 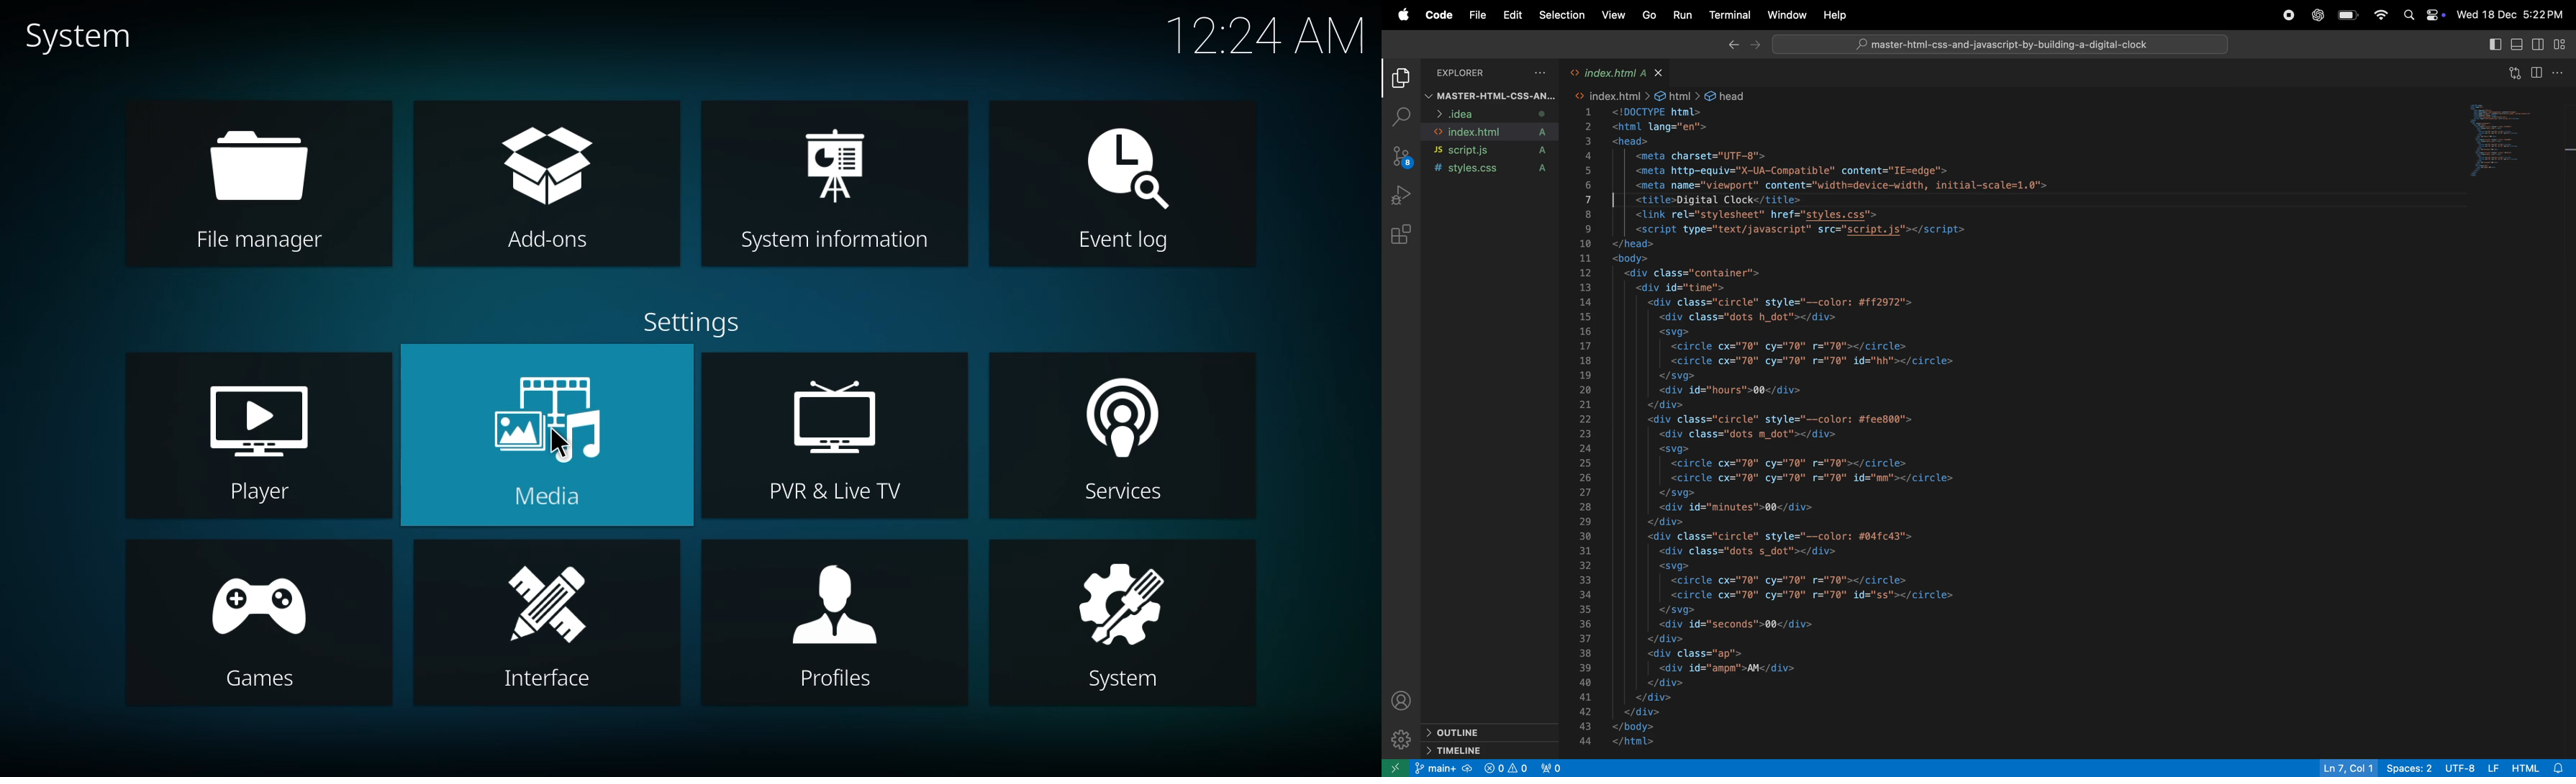 I want to click on apple widgets, so click(x=2424, y=15).